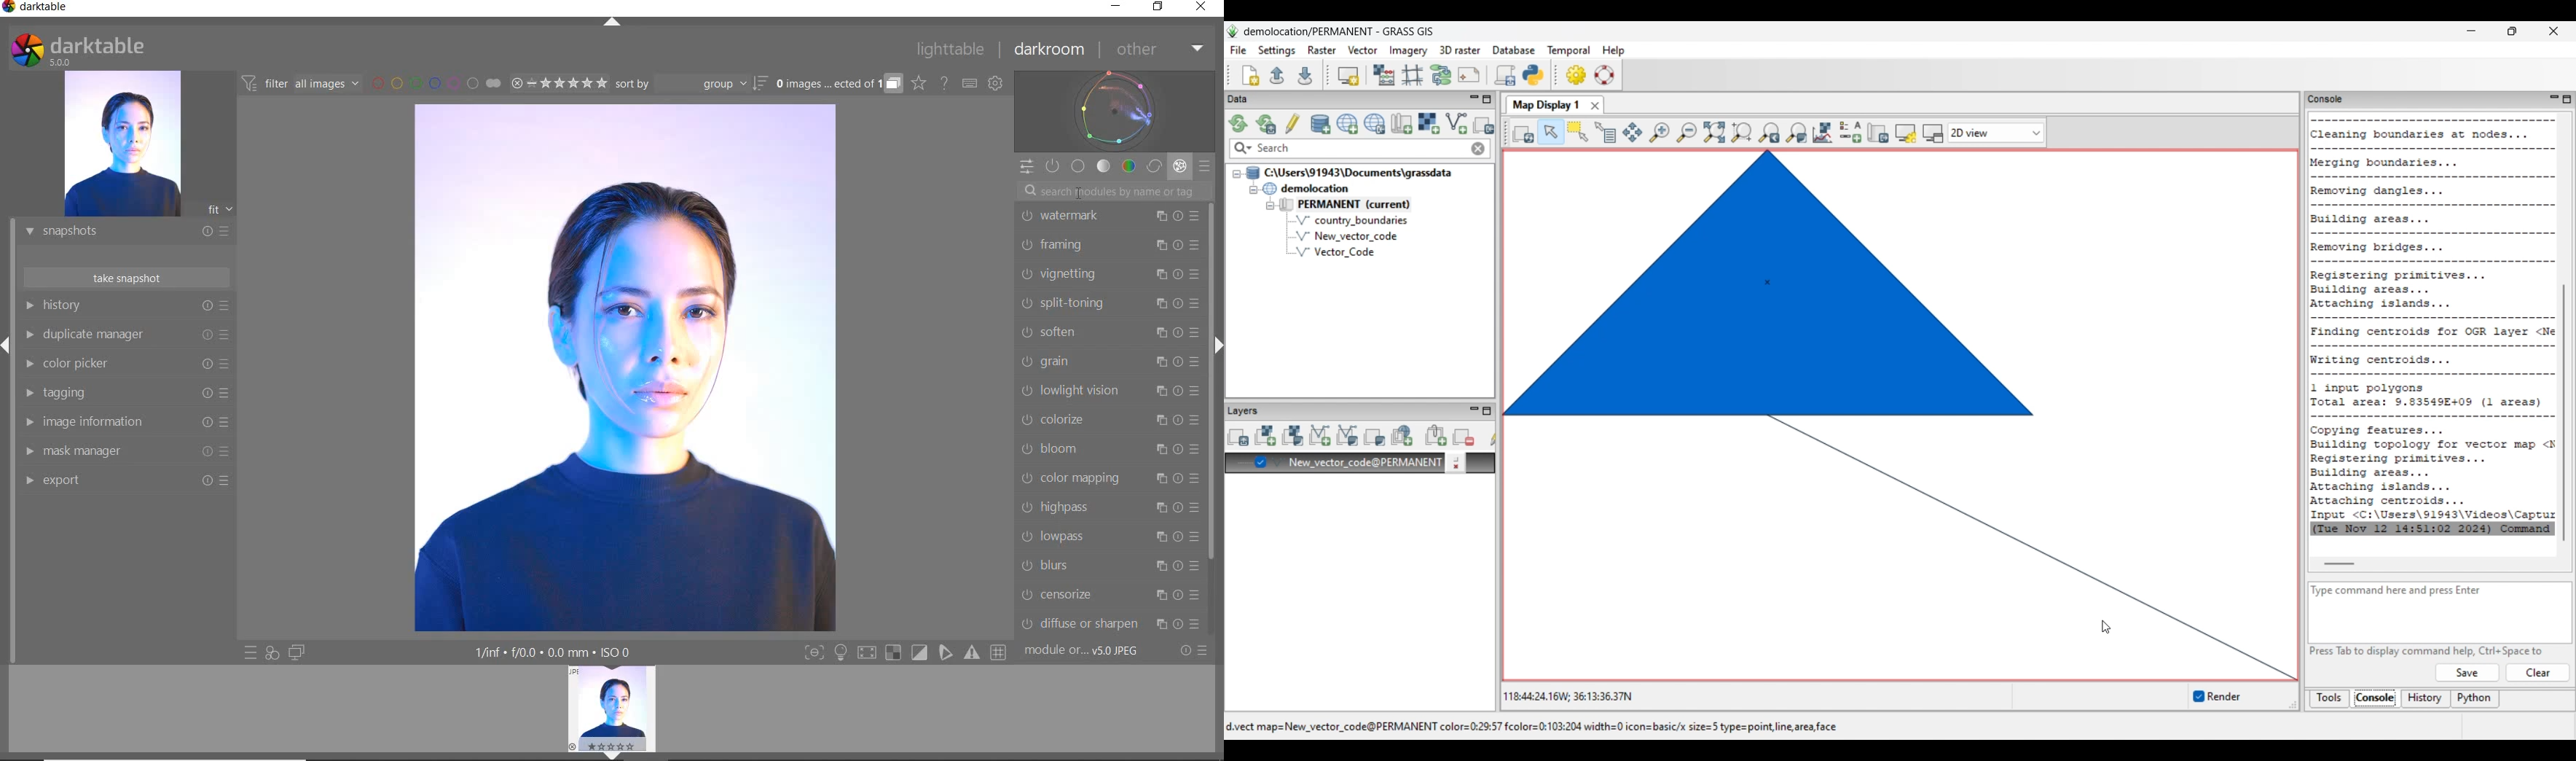 The image size is (2576, 784). I want to click on PRESETS, so click(1204, 165).